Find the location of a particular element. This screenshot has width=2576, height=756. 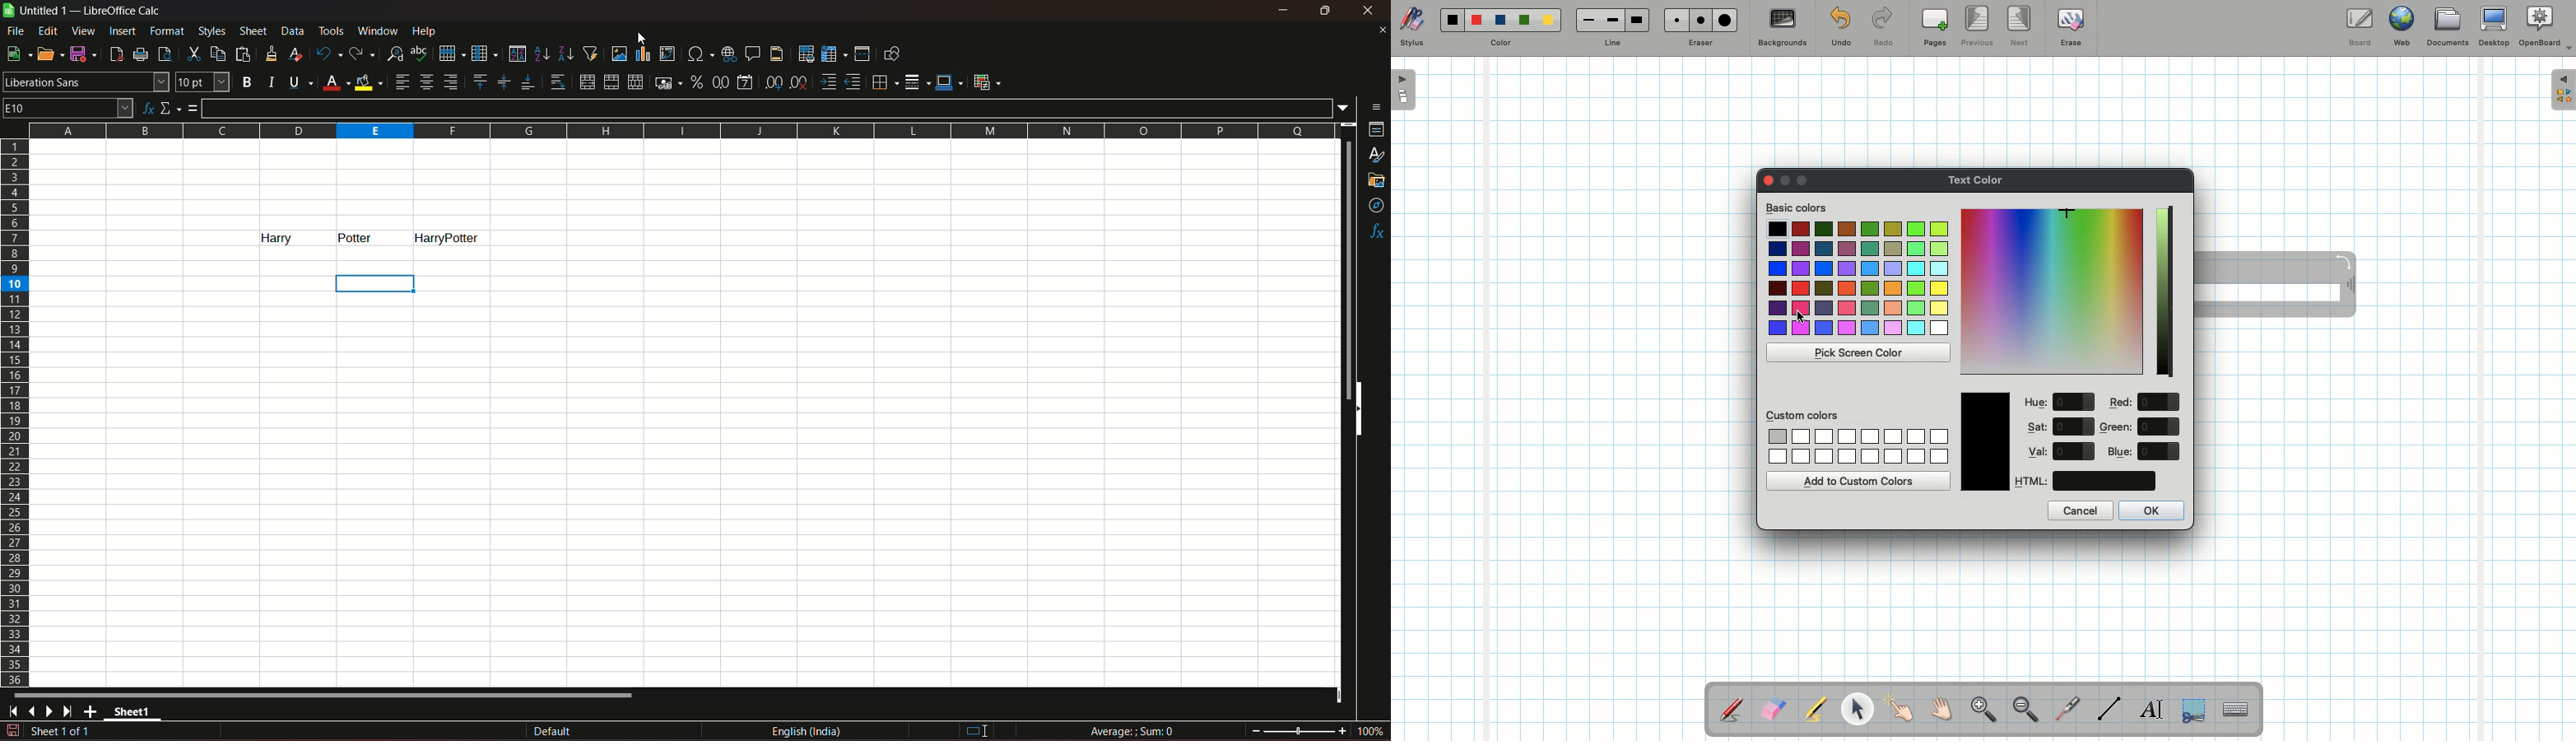

underline is located at coordinates (300, 82).